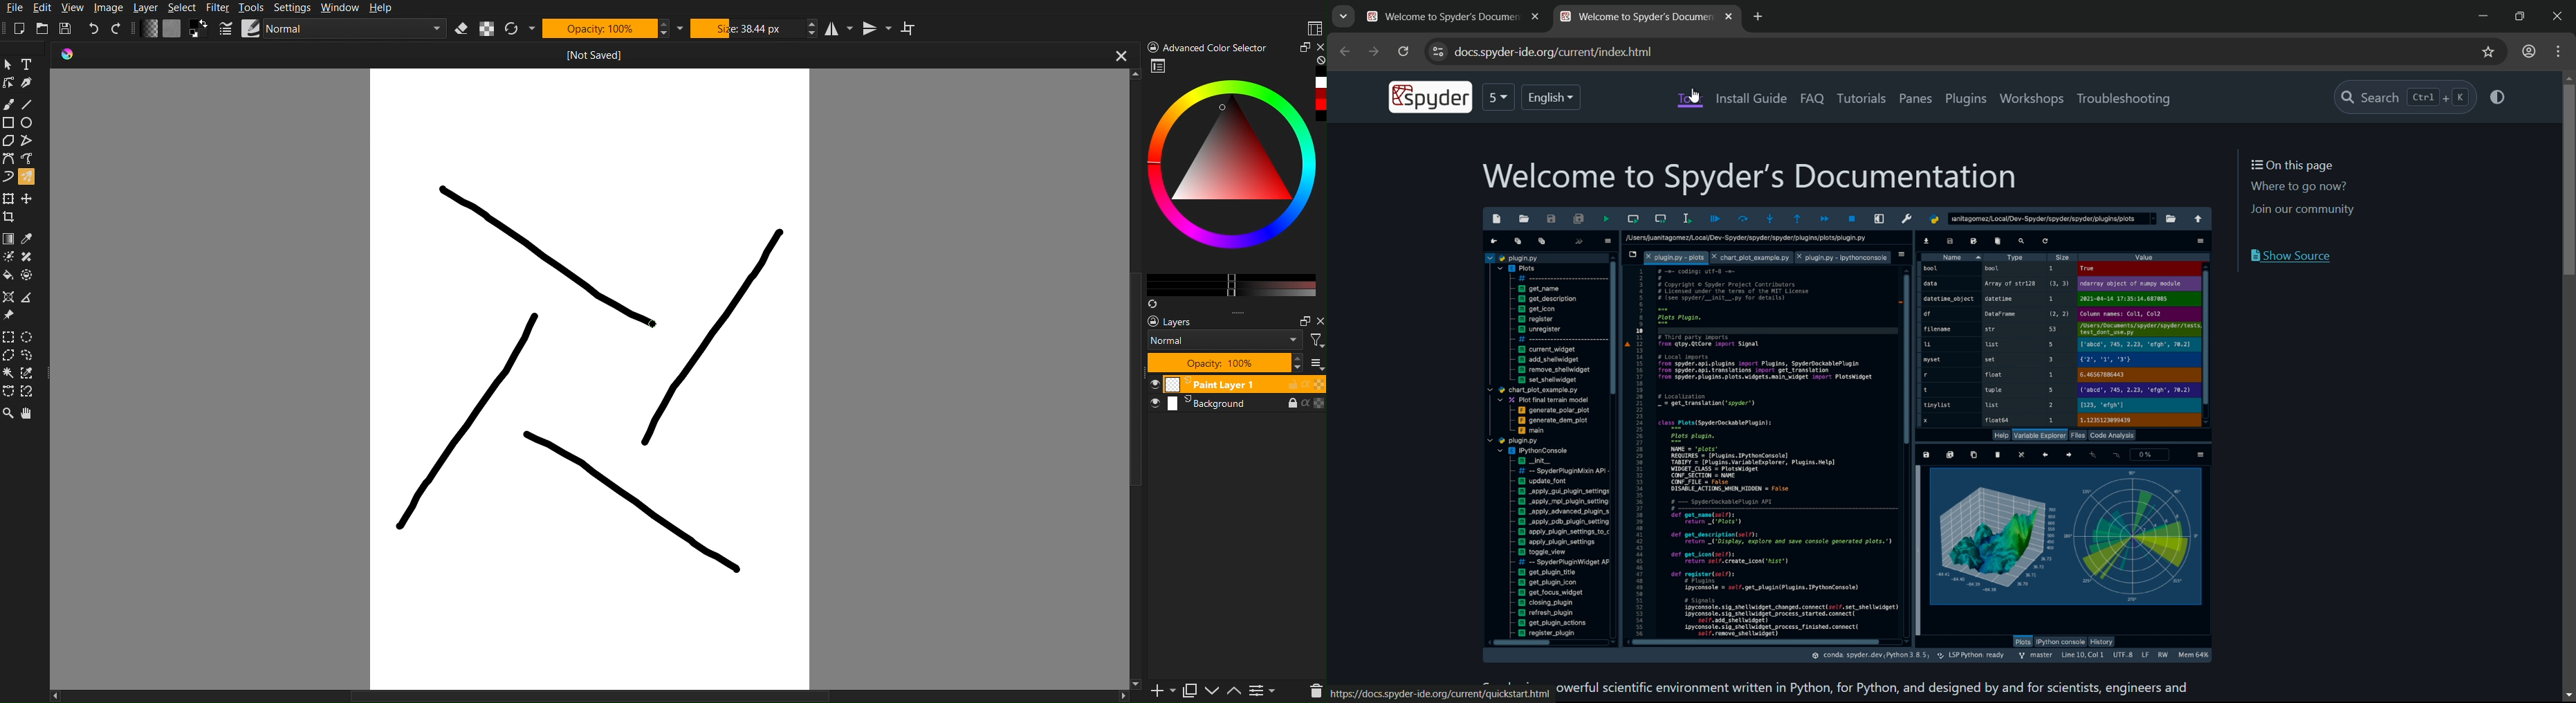 The image size is (2576, 728). Describe the element at coordinates (30, 238) in the screenshot. I see `Color Picker` at that location.